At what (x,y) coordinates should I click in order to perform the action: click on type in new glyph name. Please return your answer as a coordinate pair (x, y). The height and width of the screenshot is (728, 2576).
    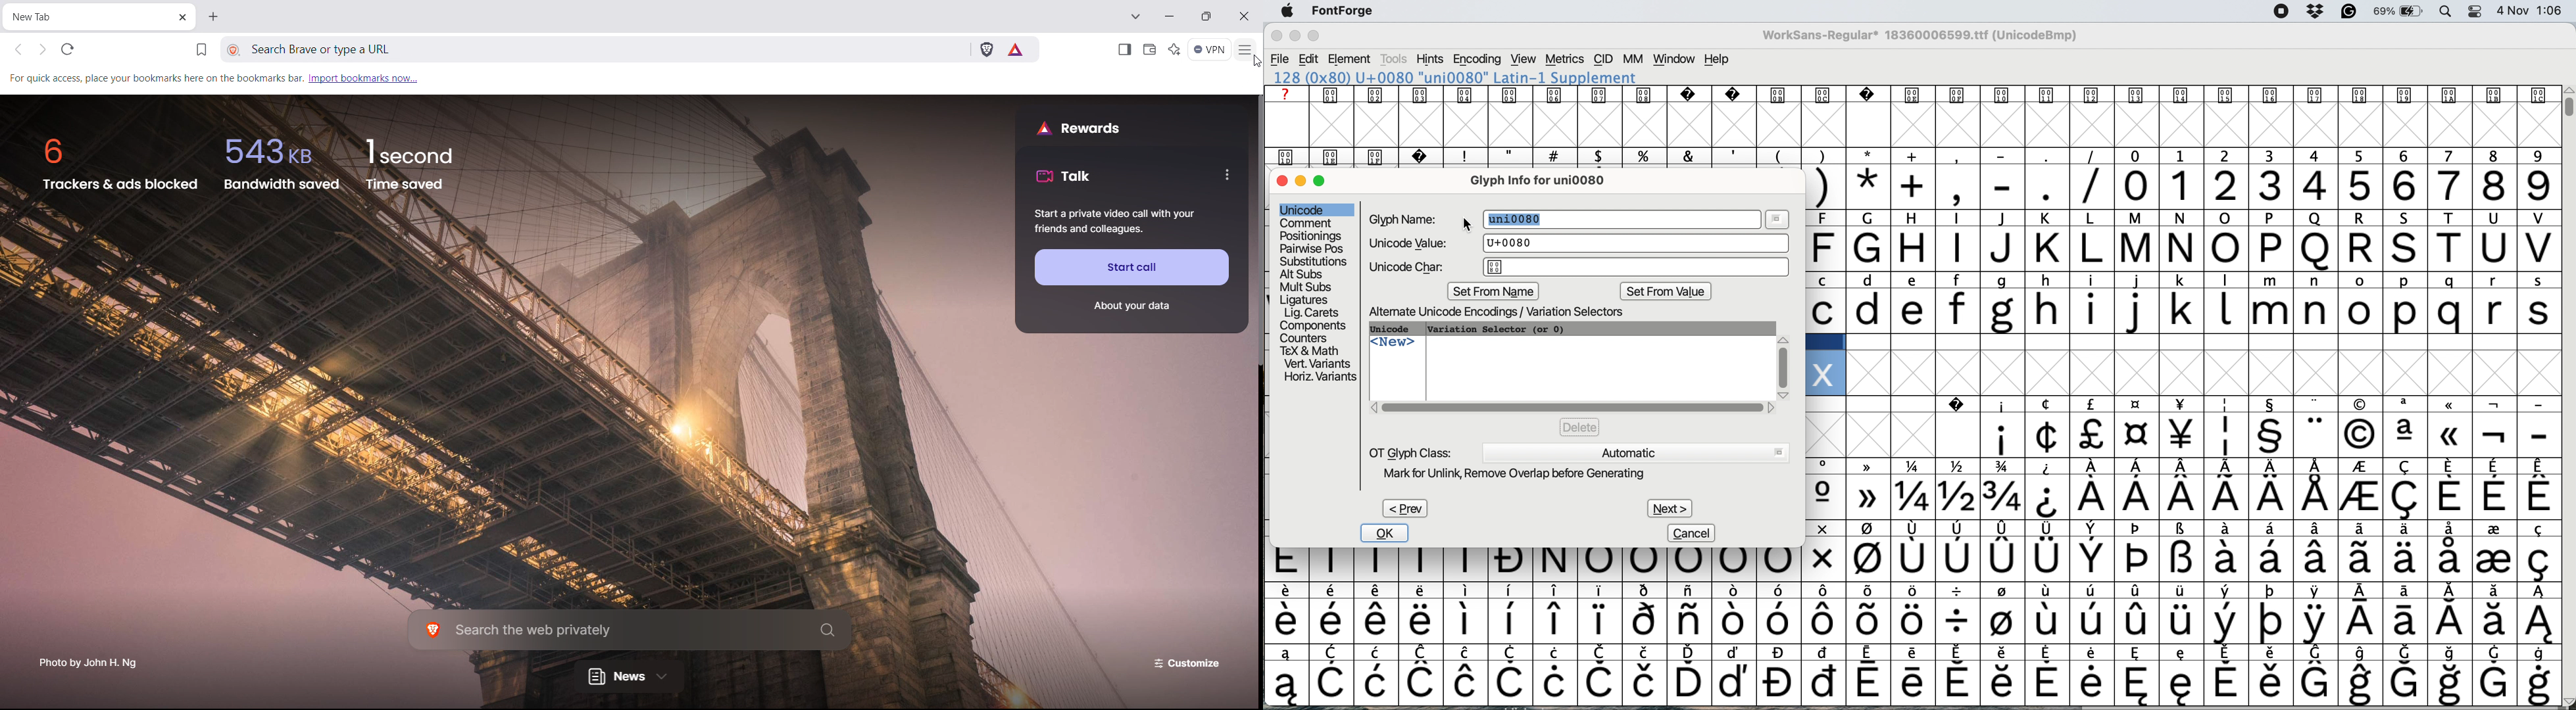
    Looking at the image, I should click on (1524, 219).